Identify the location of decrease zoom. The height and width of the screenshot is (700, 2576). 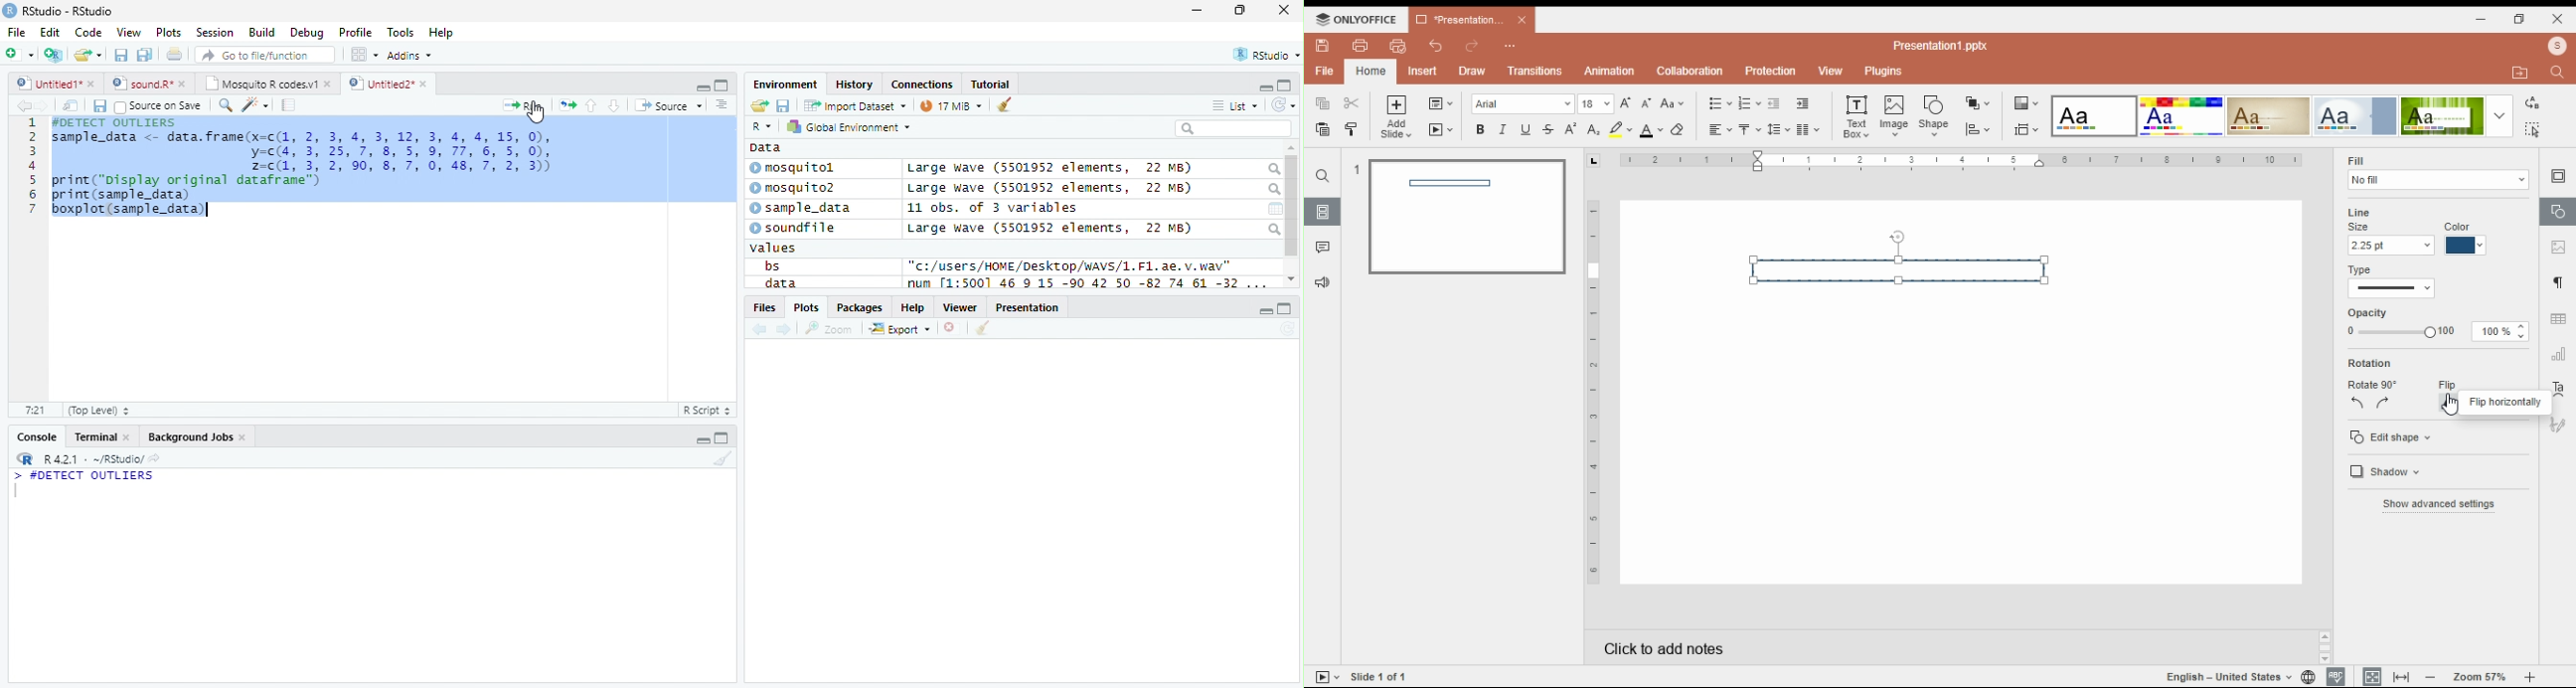
(2431, 676).